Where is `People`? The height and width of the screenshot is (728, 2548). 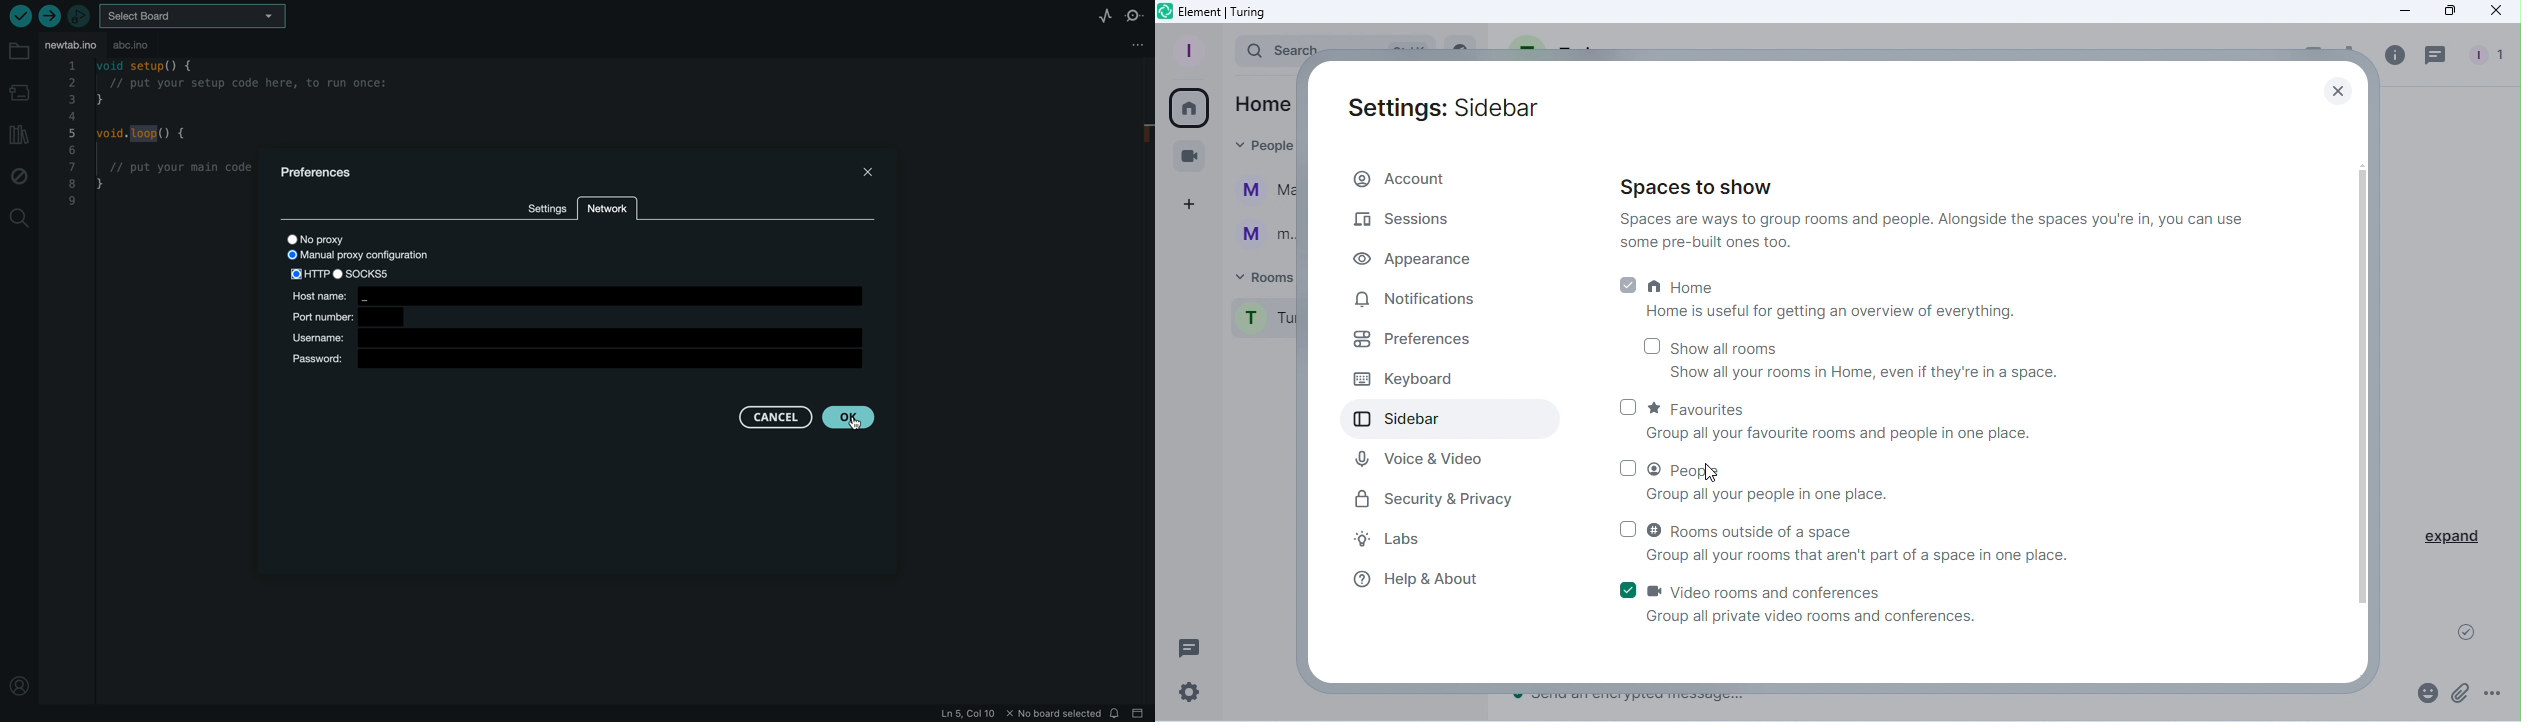
People is located at coordinates (1833, 479).